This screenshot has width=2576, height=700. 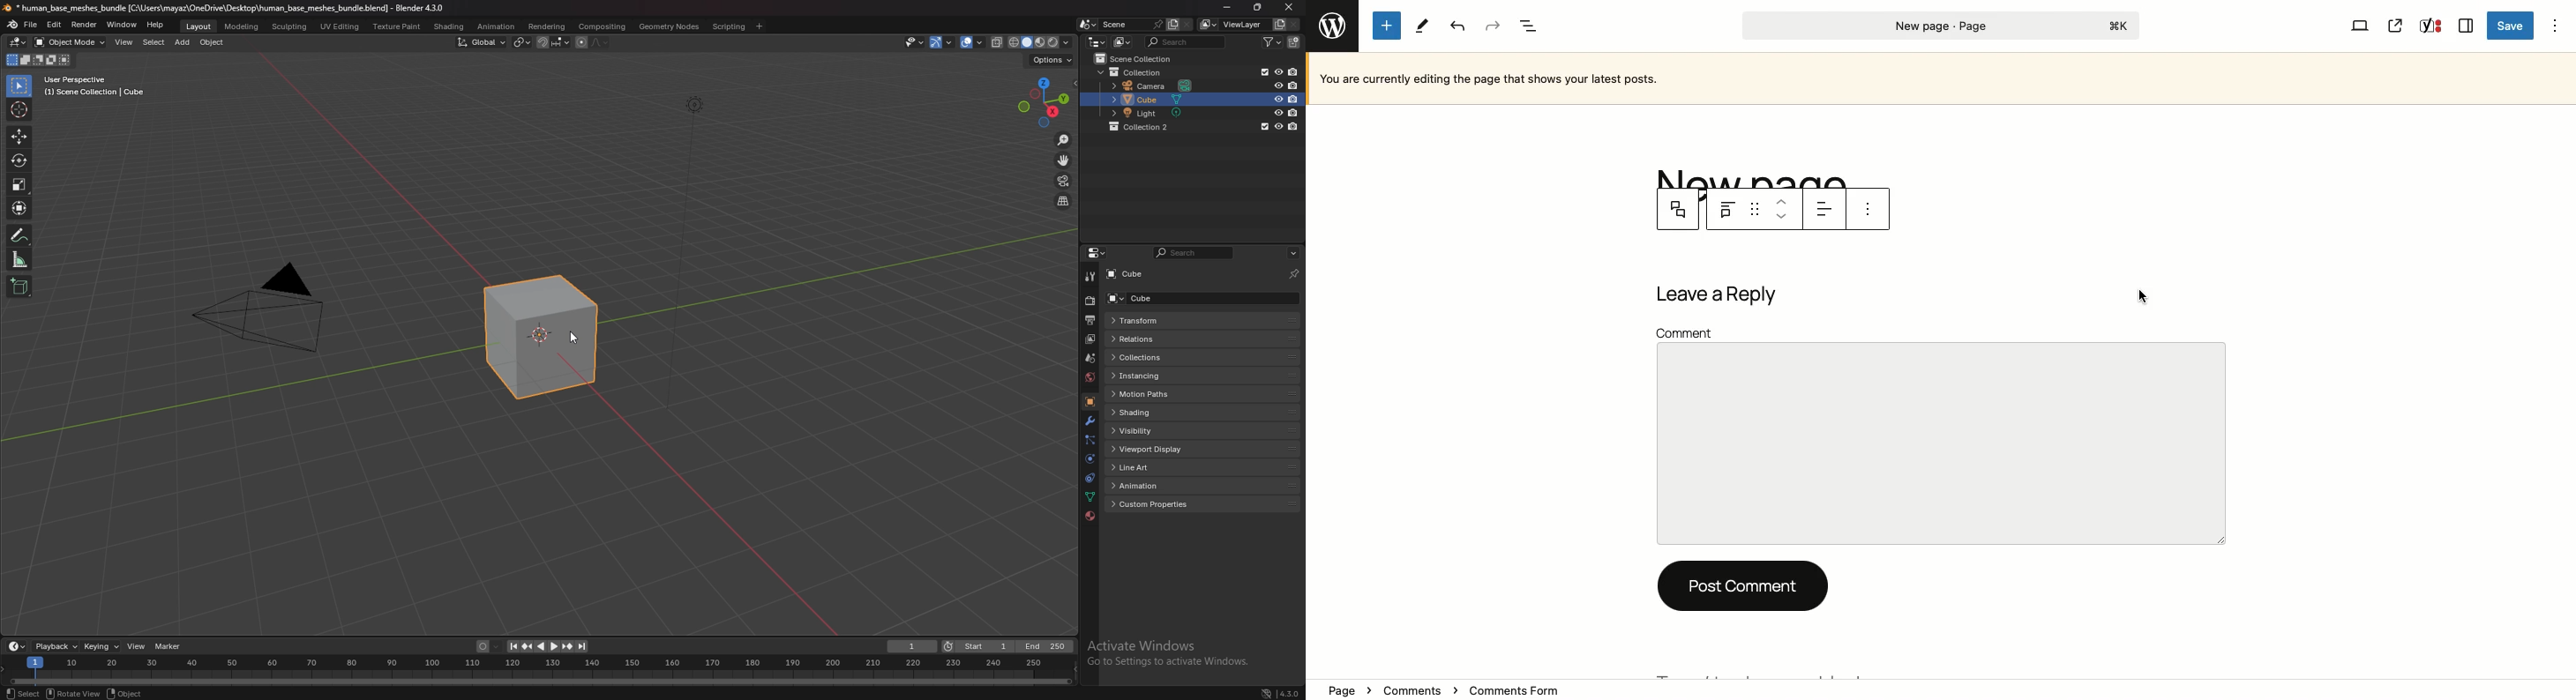 What do you see at coordinates (1457, 26) in the screenshot?
I see `Undo` at bounding box center [1457, 26].